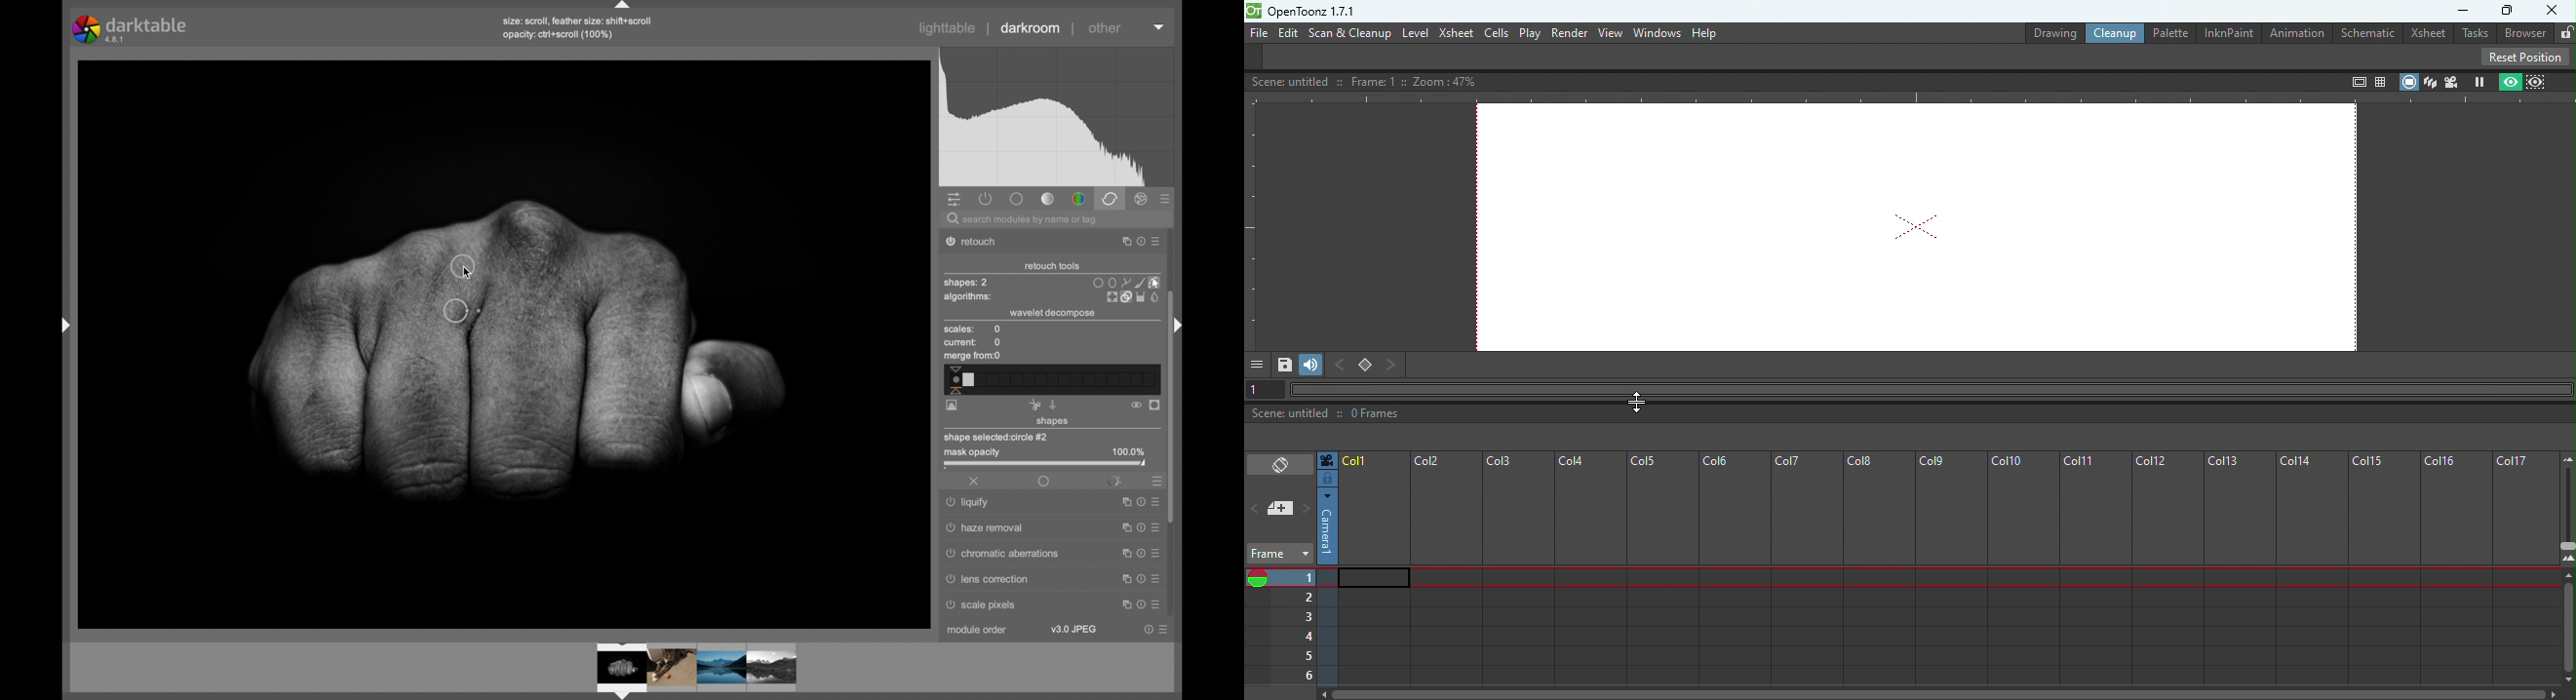  Describe the element at coordinates (952, 406) in the screenshot. I see `display wavelet scale` at that location.